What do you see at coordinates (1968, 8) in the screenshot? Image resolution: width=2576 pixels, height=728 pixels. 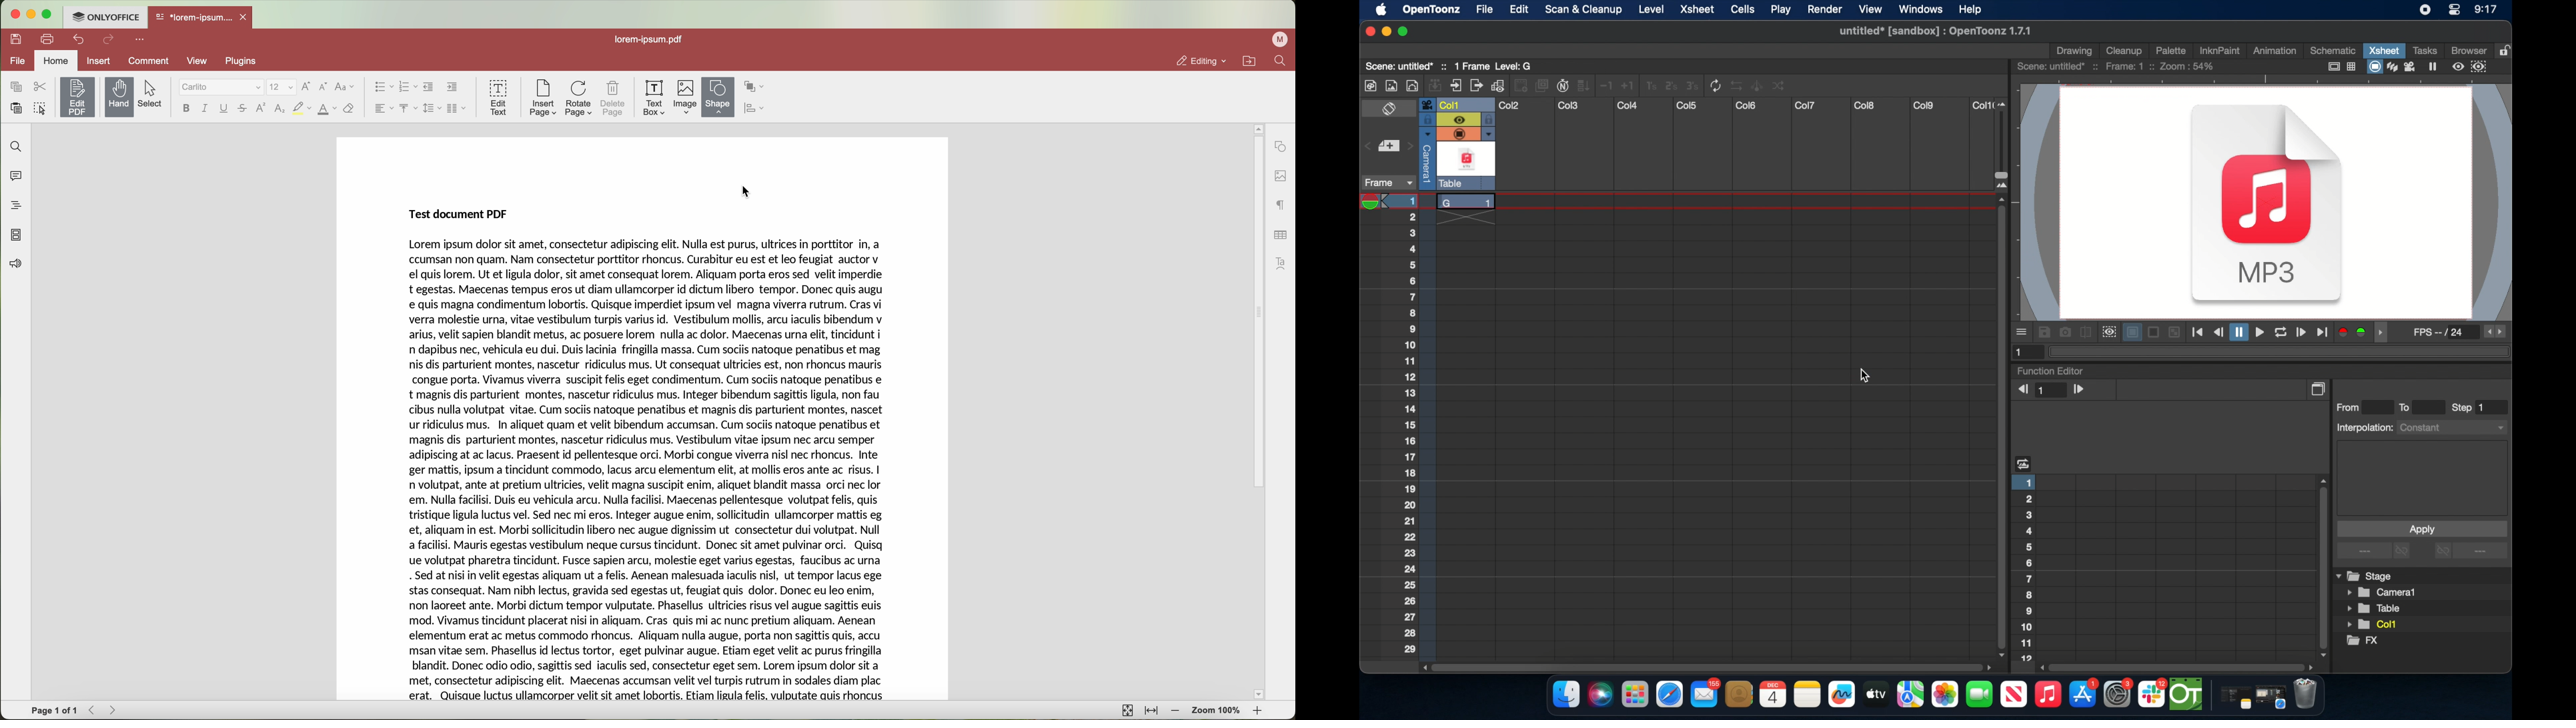 I see `help` at bounding box center [1968, 8].